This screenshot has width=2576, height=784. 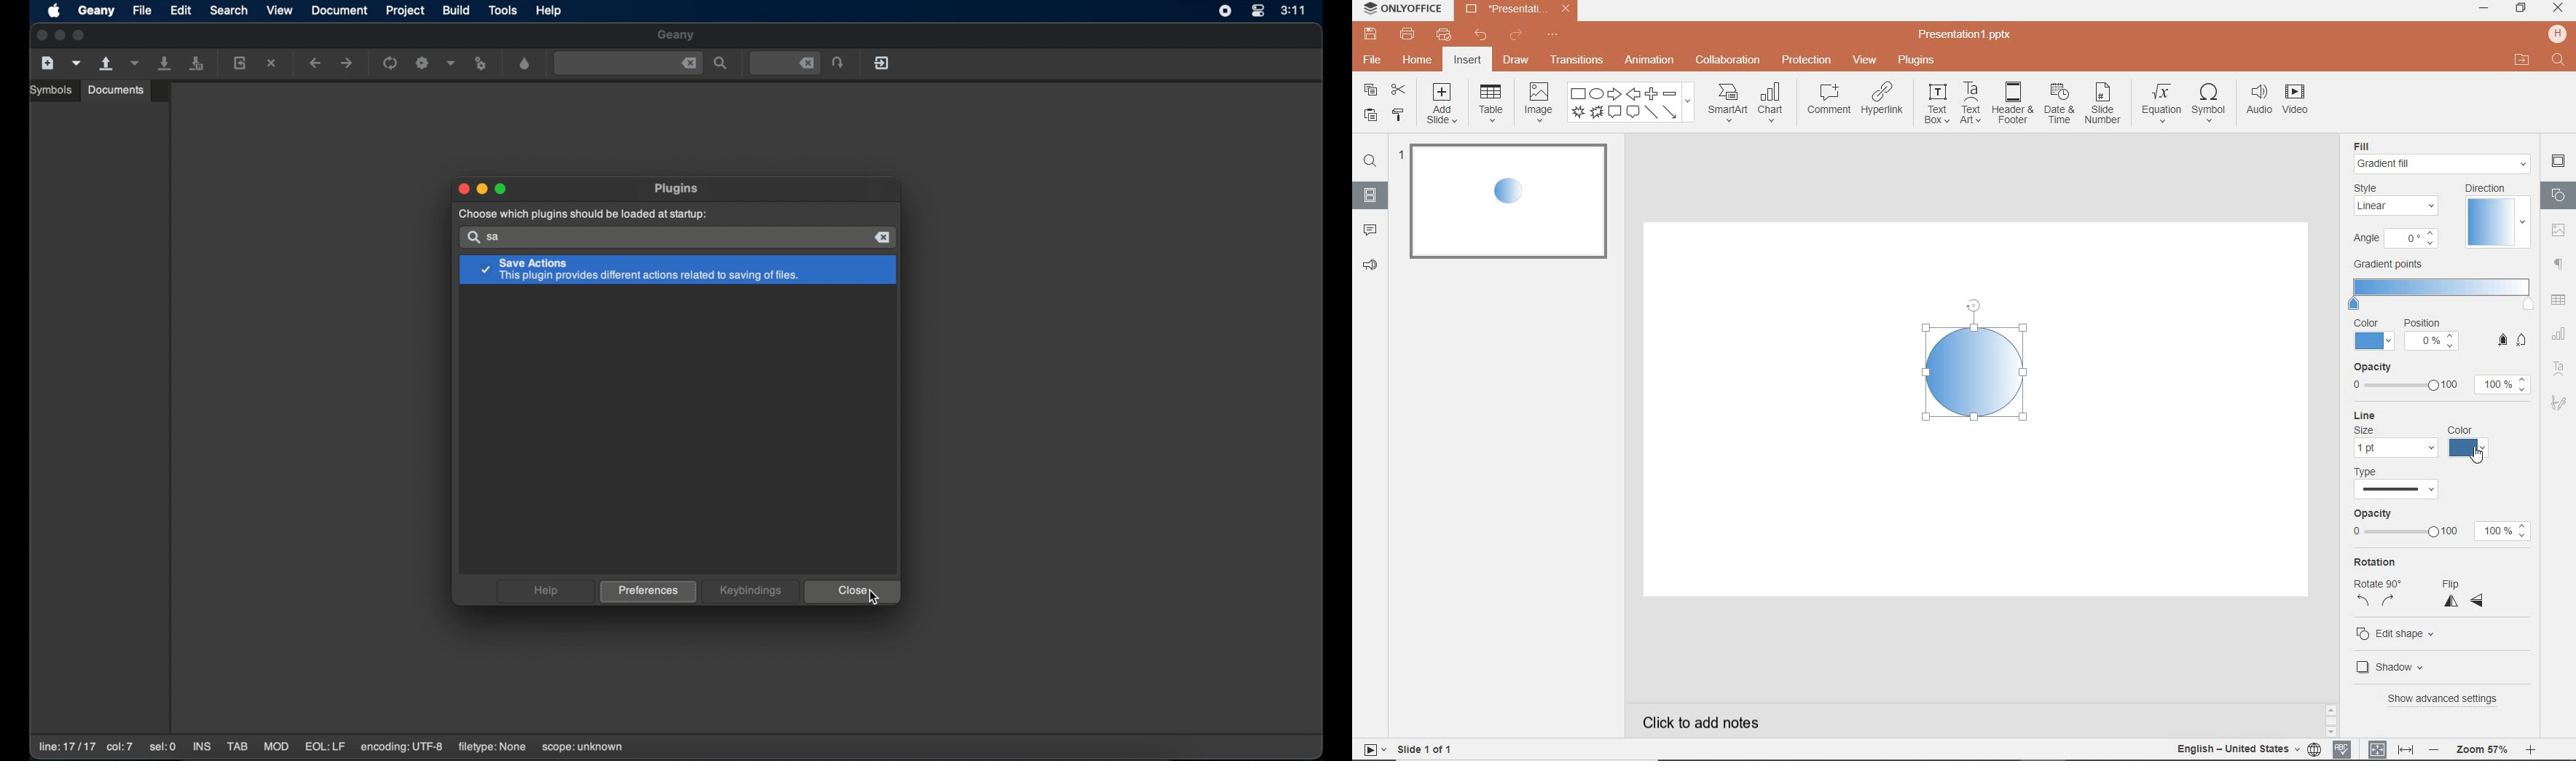 What do you see at coordinates (2398, 200) in the screenshot?
I see `style` at bounding box center [2398, 200].